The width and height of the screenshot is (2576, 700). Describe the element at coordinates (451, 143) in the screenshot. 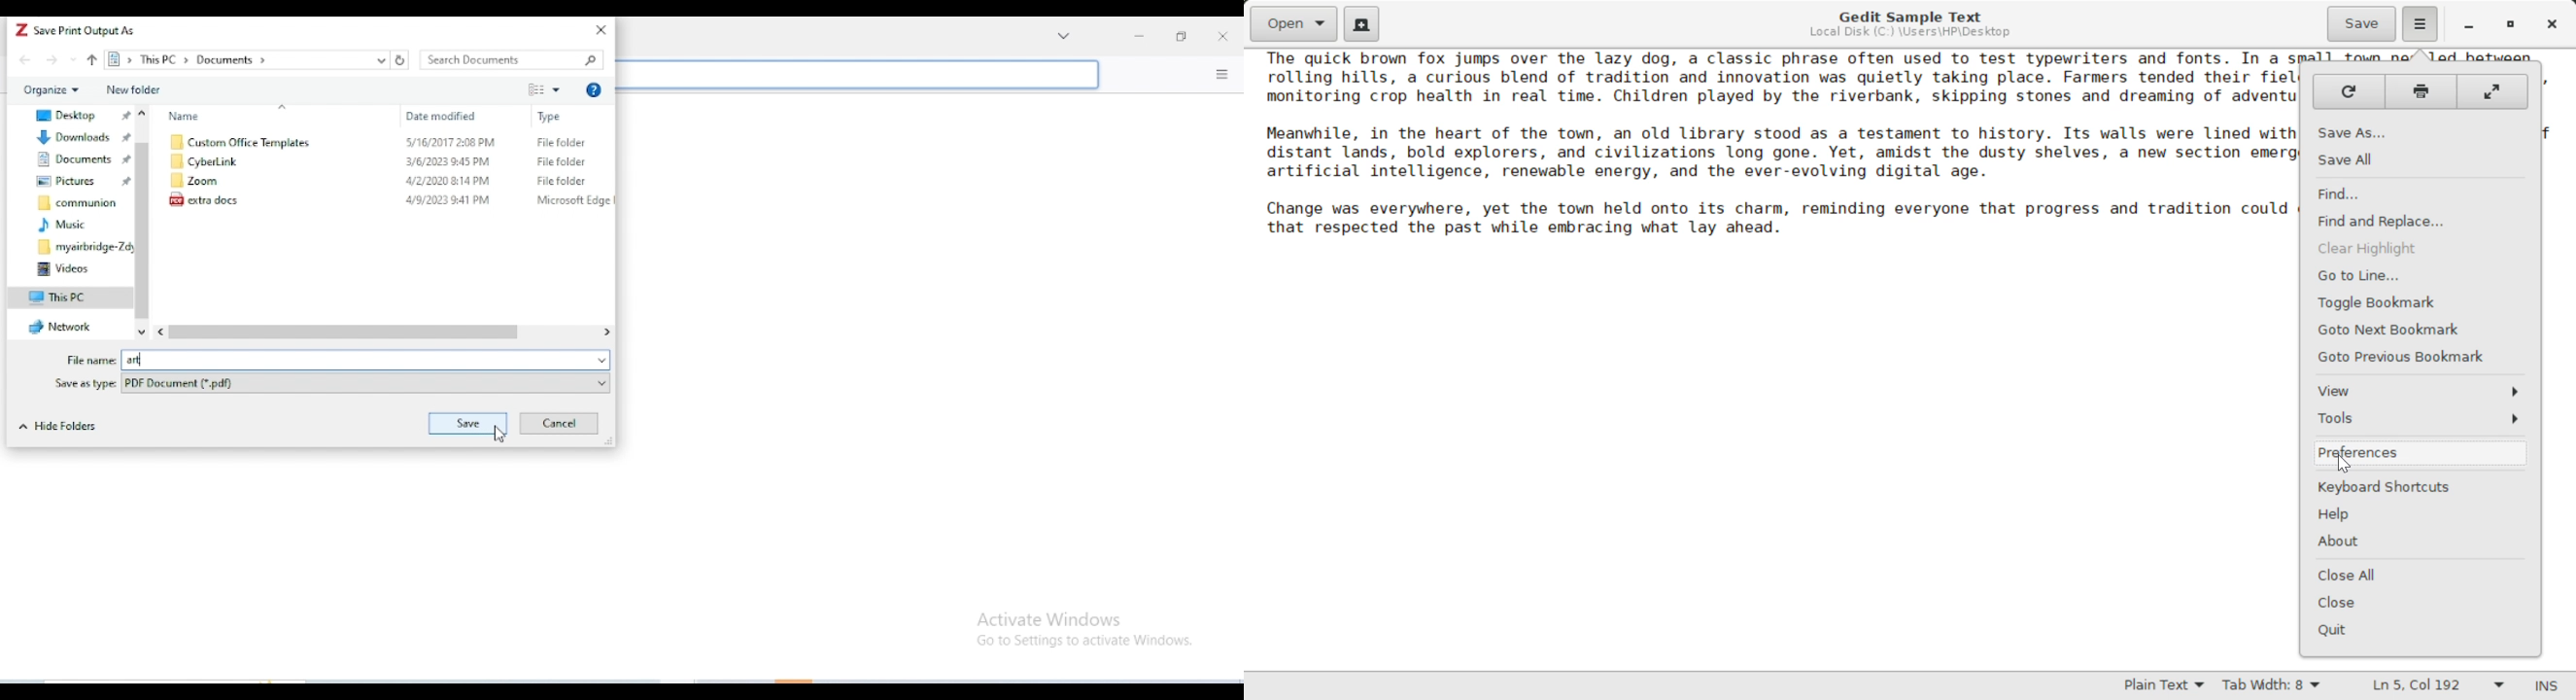

I see `S/16/2017 2:08 PM` at that location.